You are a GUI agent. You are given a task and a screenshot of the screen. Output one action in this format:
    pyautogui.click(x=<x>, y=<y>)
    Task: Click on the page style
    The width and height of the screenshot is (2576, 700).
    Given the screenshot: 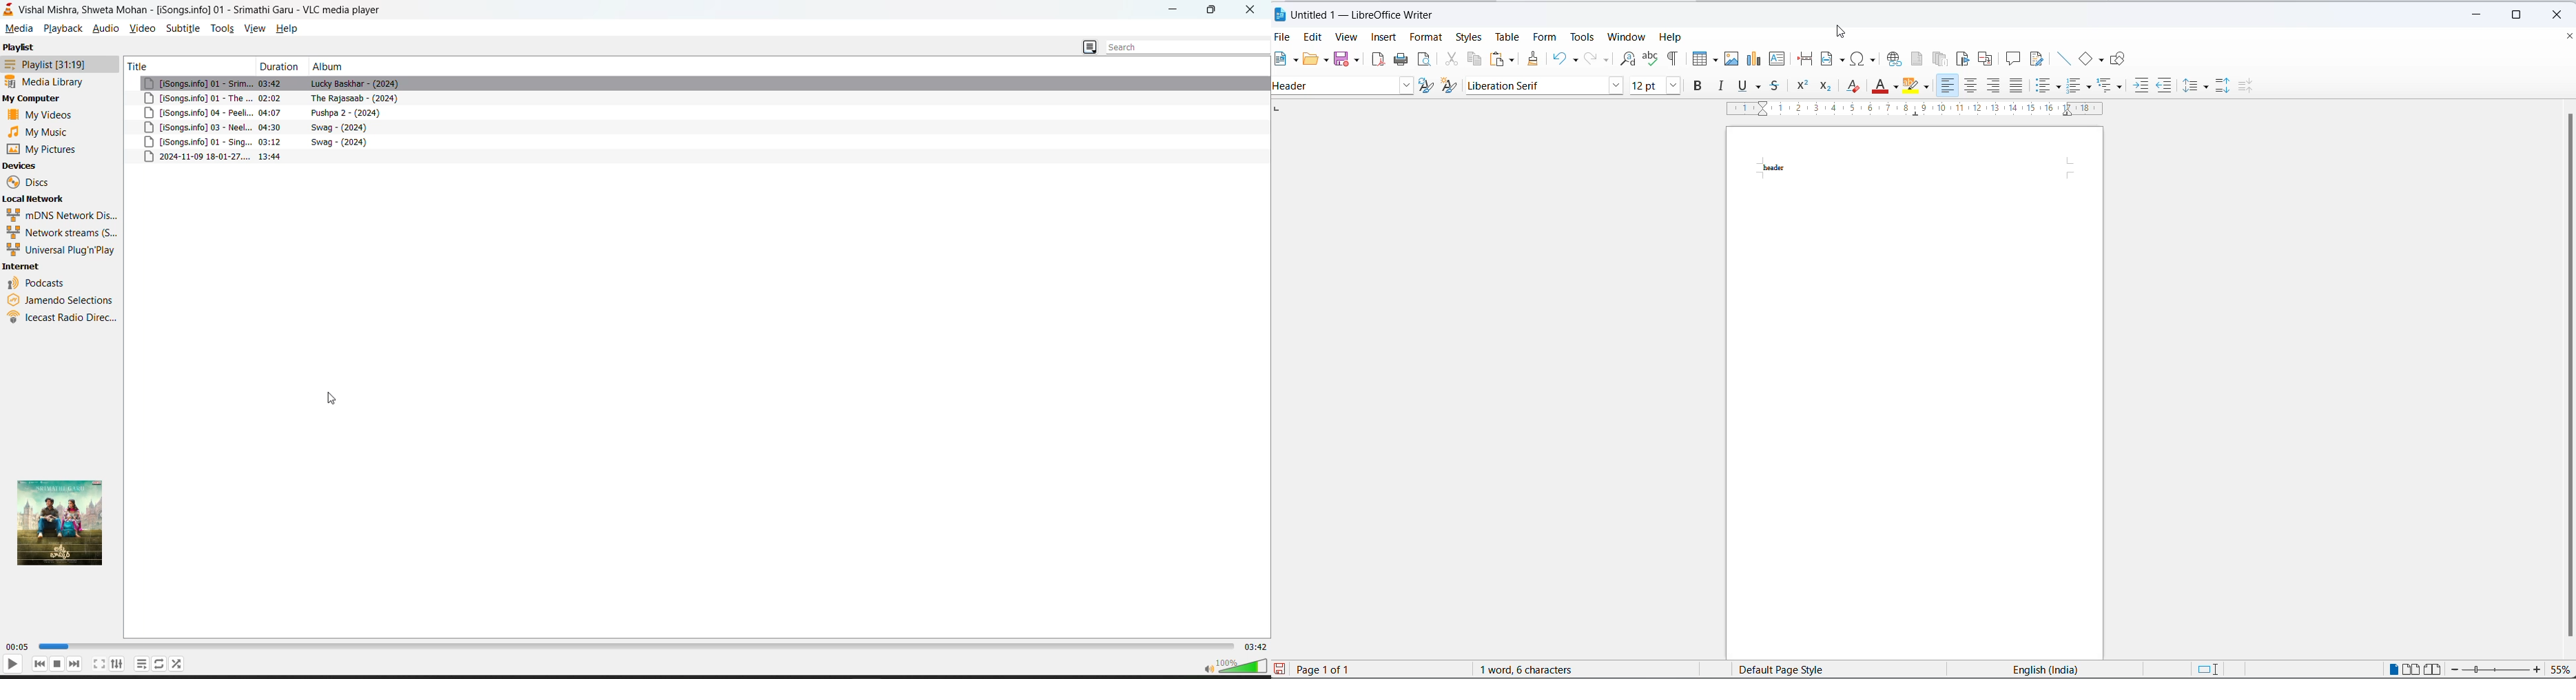 What is the action you would take?
    pyautogui.click(x=1797, y=669)
    